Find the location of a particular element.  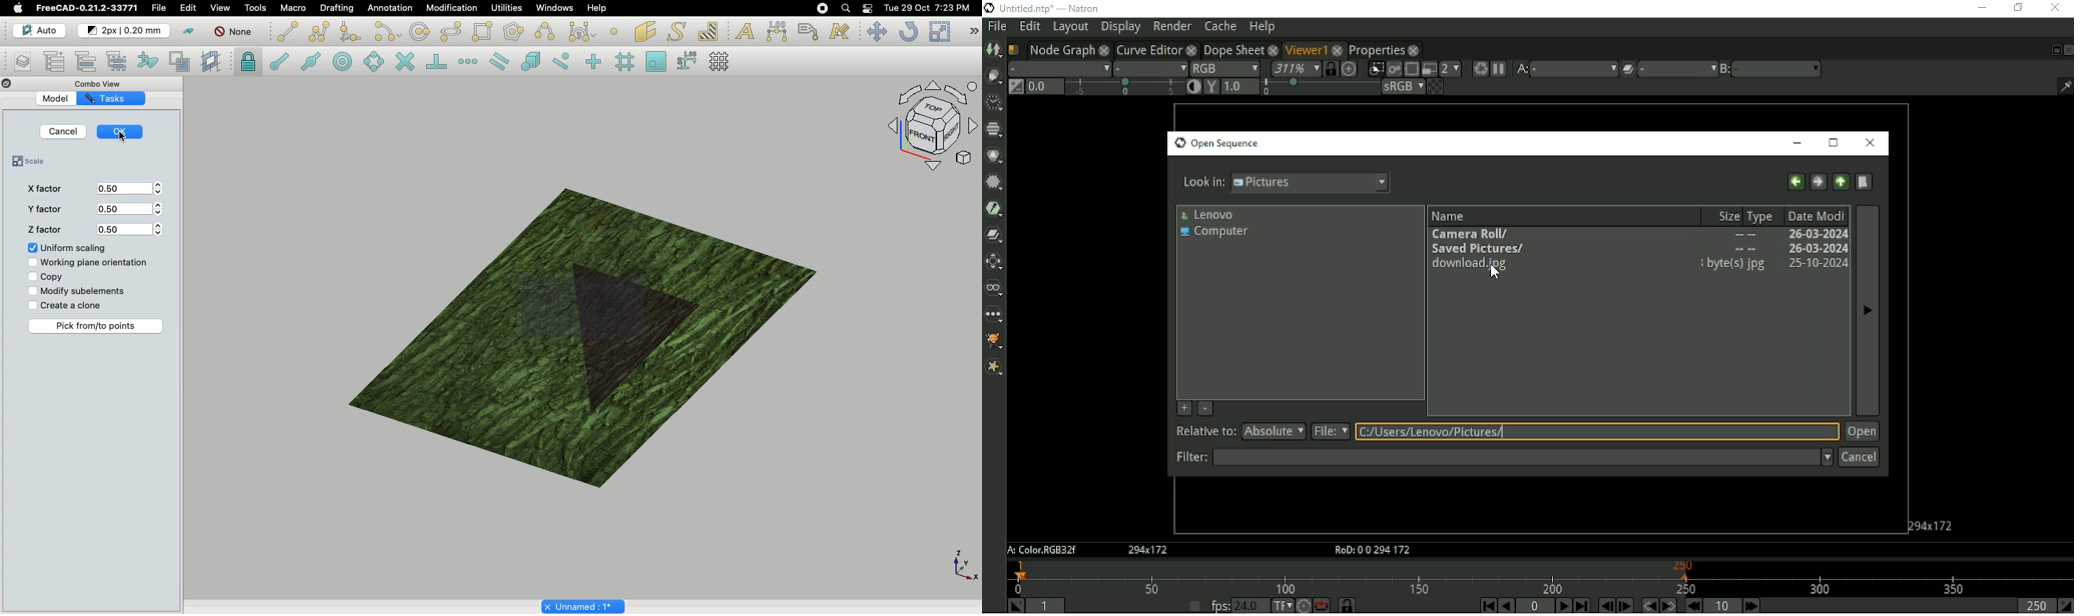

Synchronize timeline frame range is located at coordinates (1346, 605).